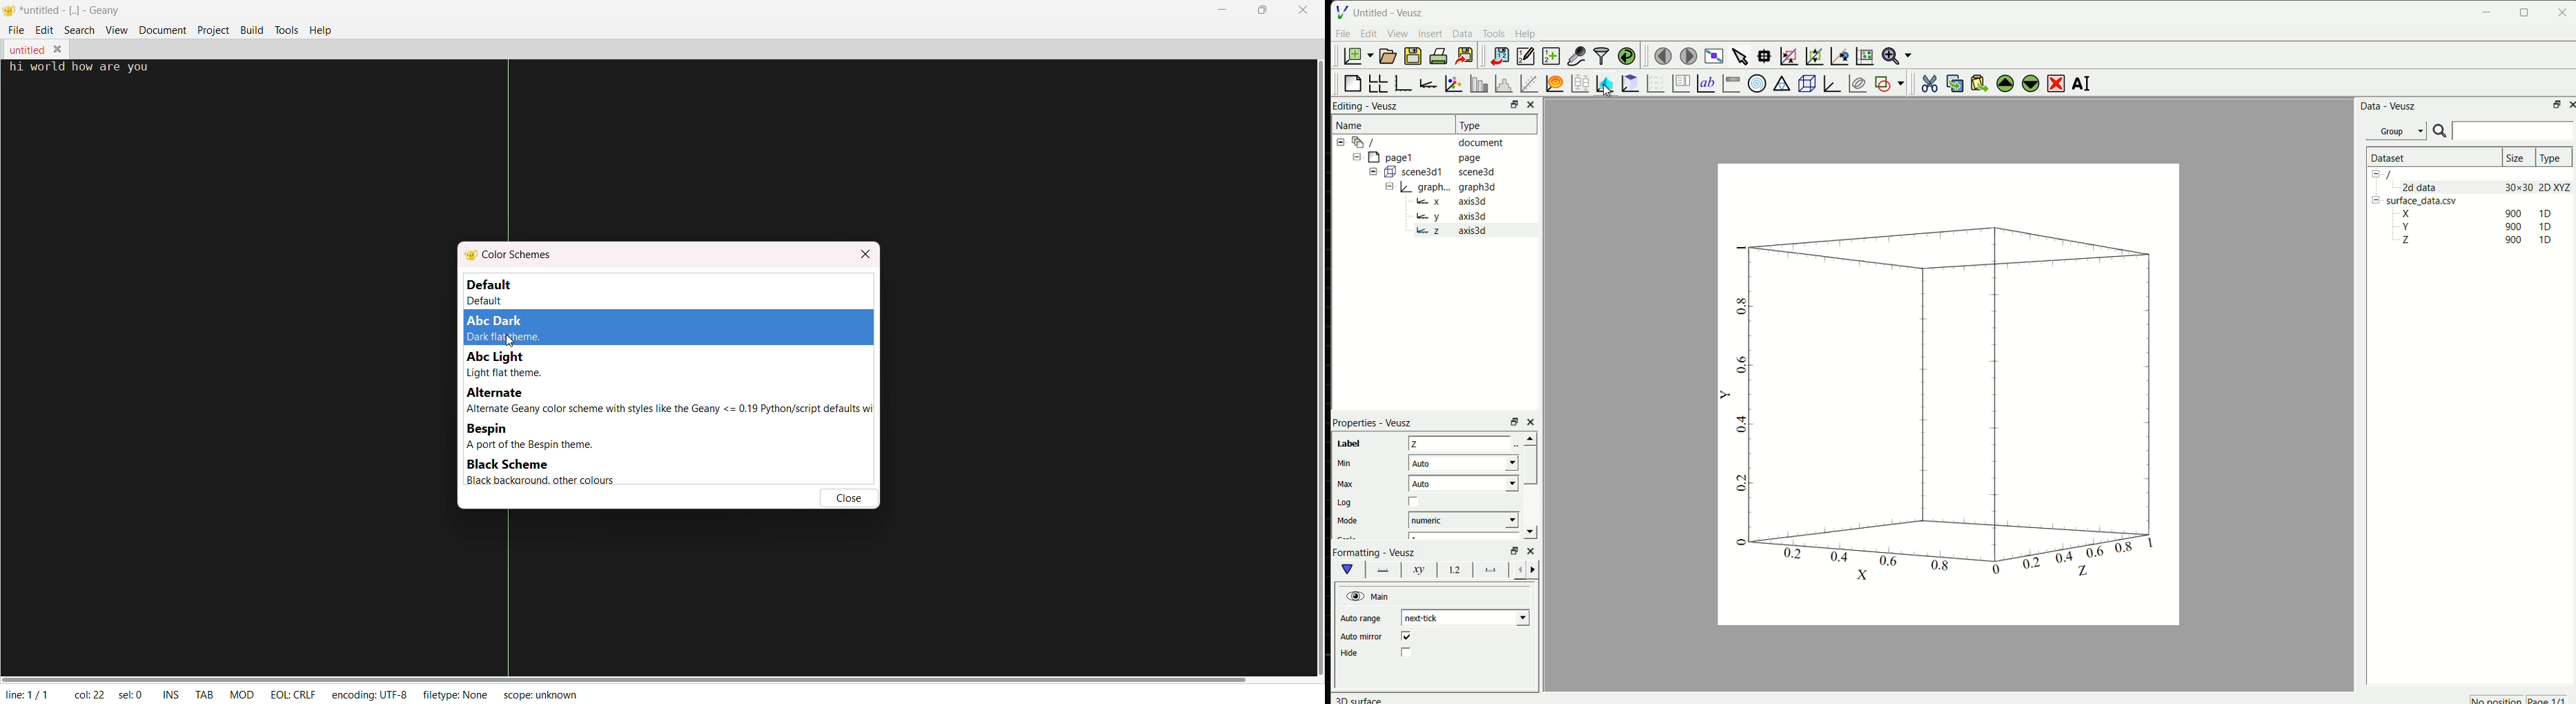 The height and width of the screenshot is (728, 2576). Describe the element at coordinates (498, 320) in the screenshot. I see `abc dark` at that location.